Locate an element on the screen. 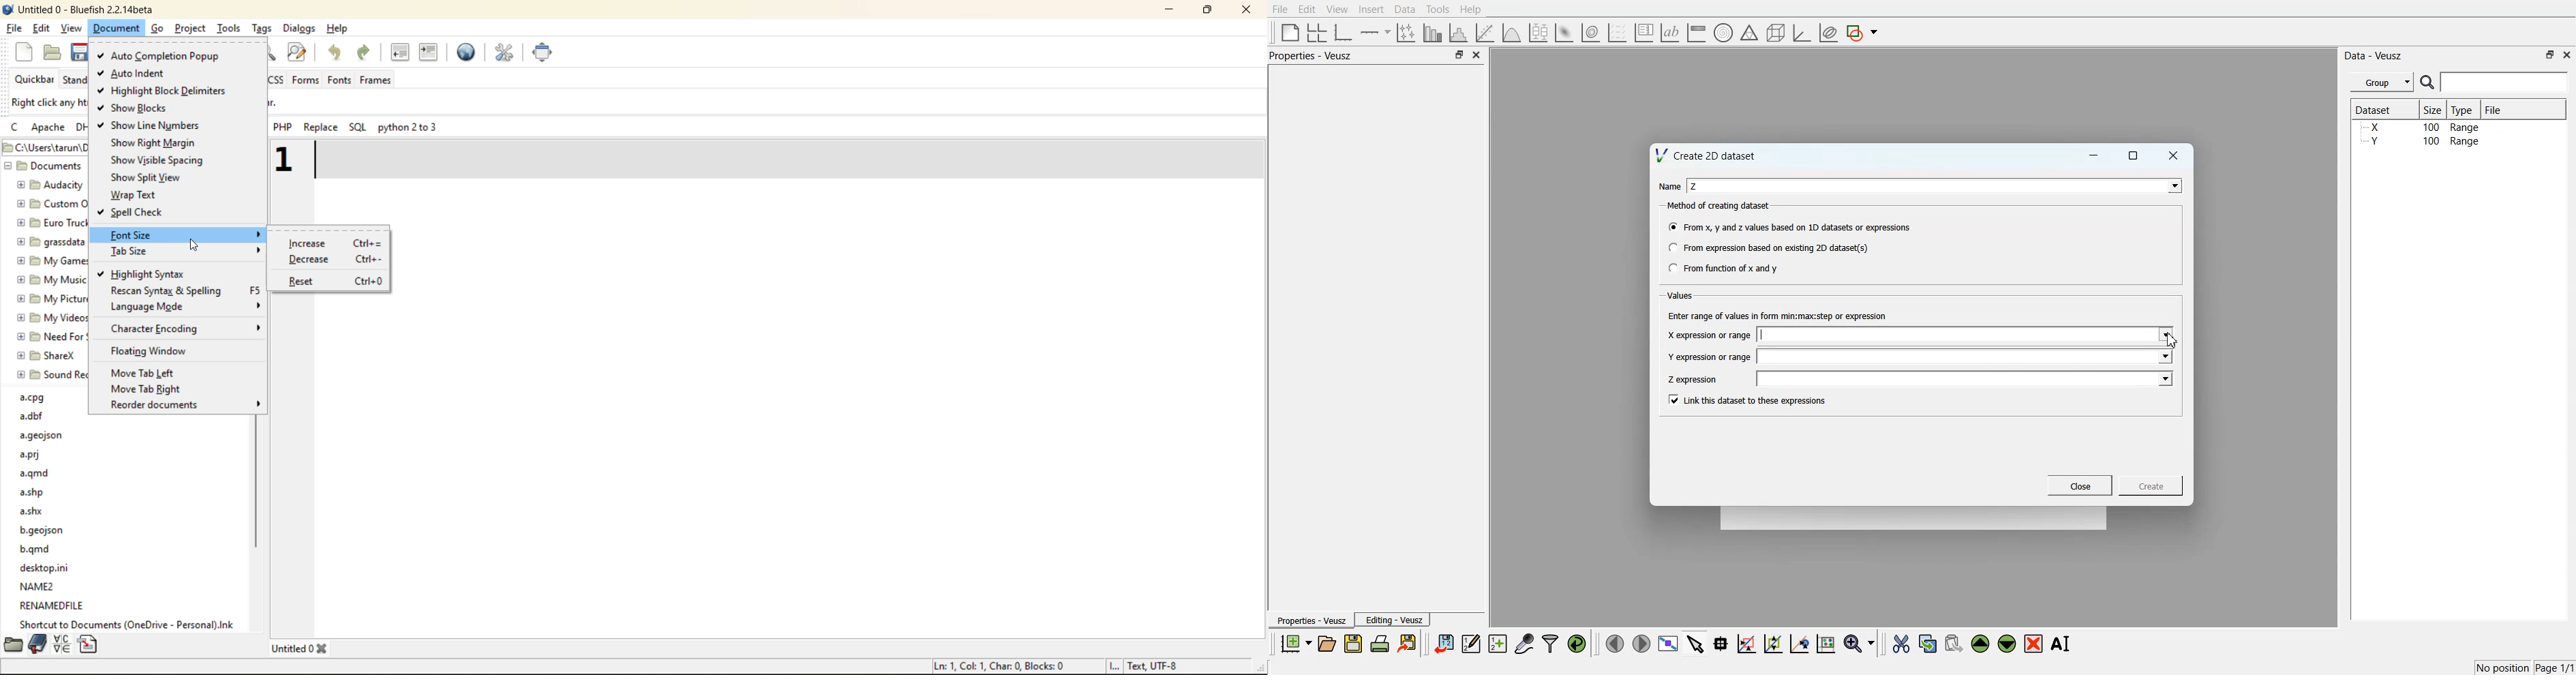 This screenshot has height=700, width=2576. snippets is located at coordinates (88, 644).